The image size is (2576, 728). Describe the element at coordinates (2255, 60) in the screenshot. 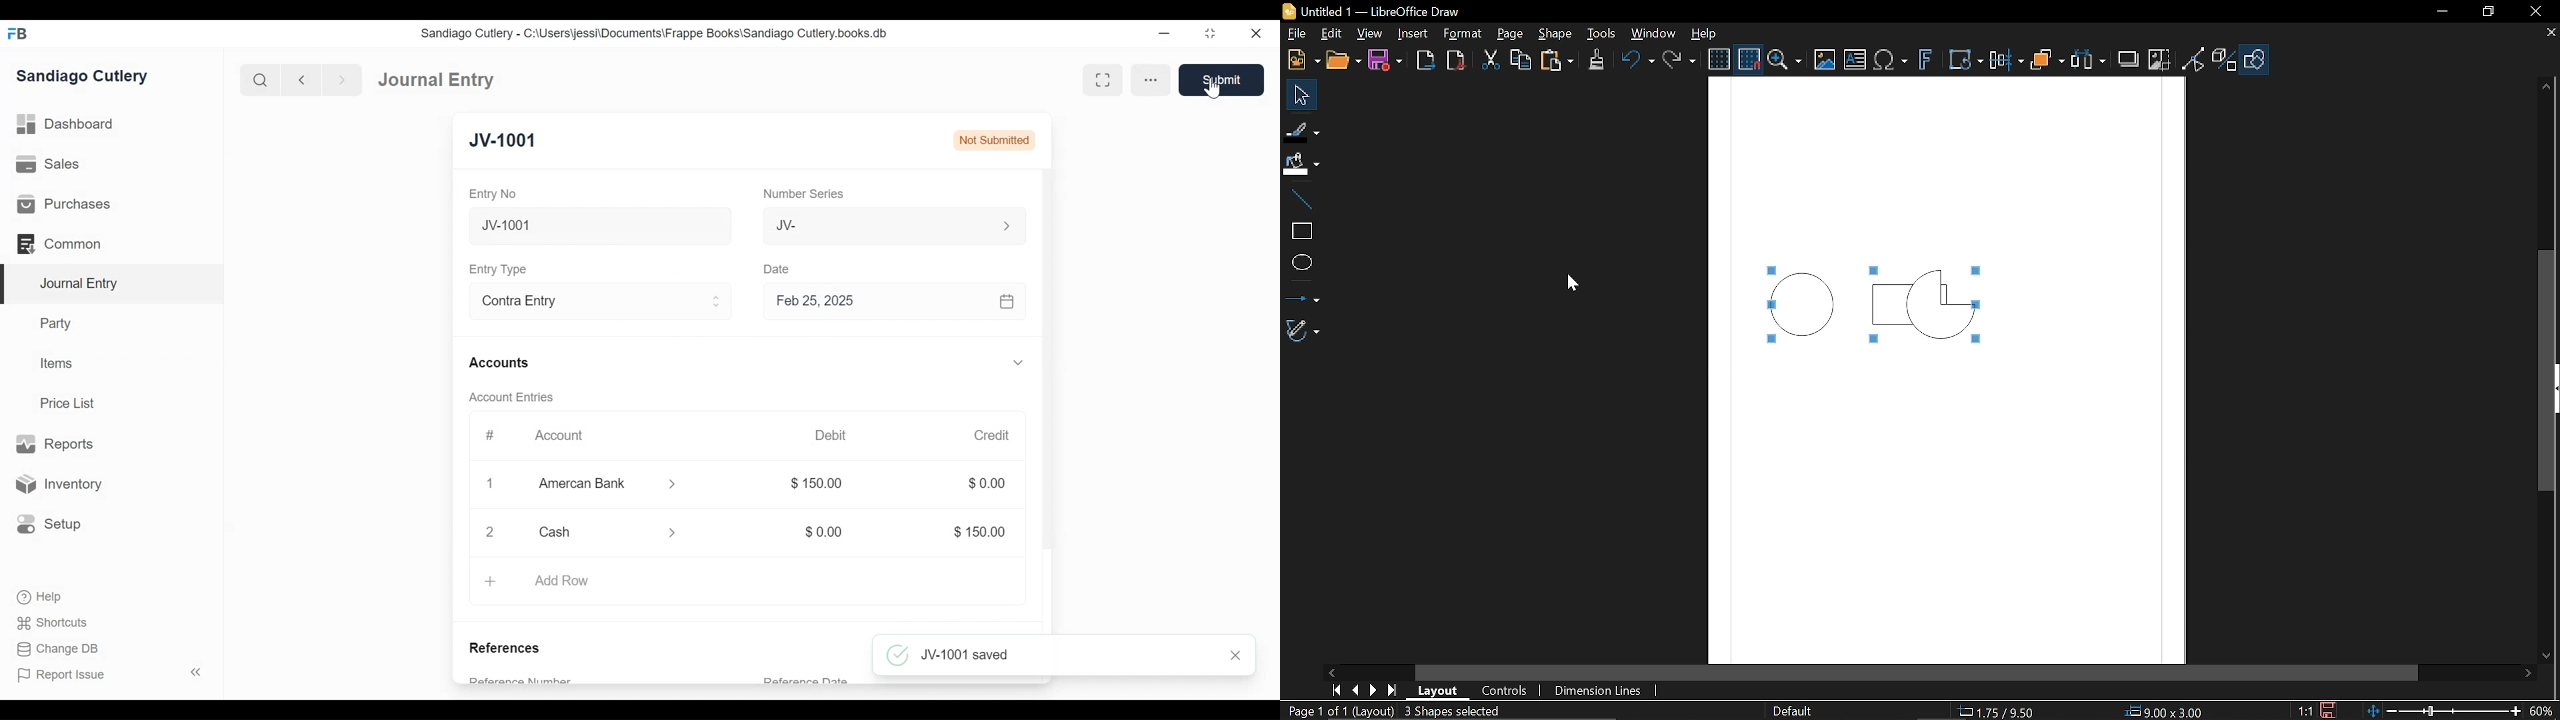

I see `Shapes` at that location.